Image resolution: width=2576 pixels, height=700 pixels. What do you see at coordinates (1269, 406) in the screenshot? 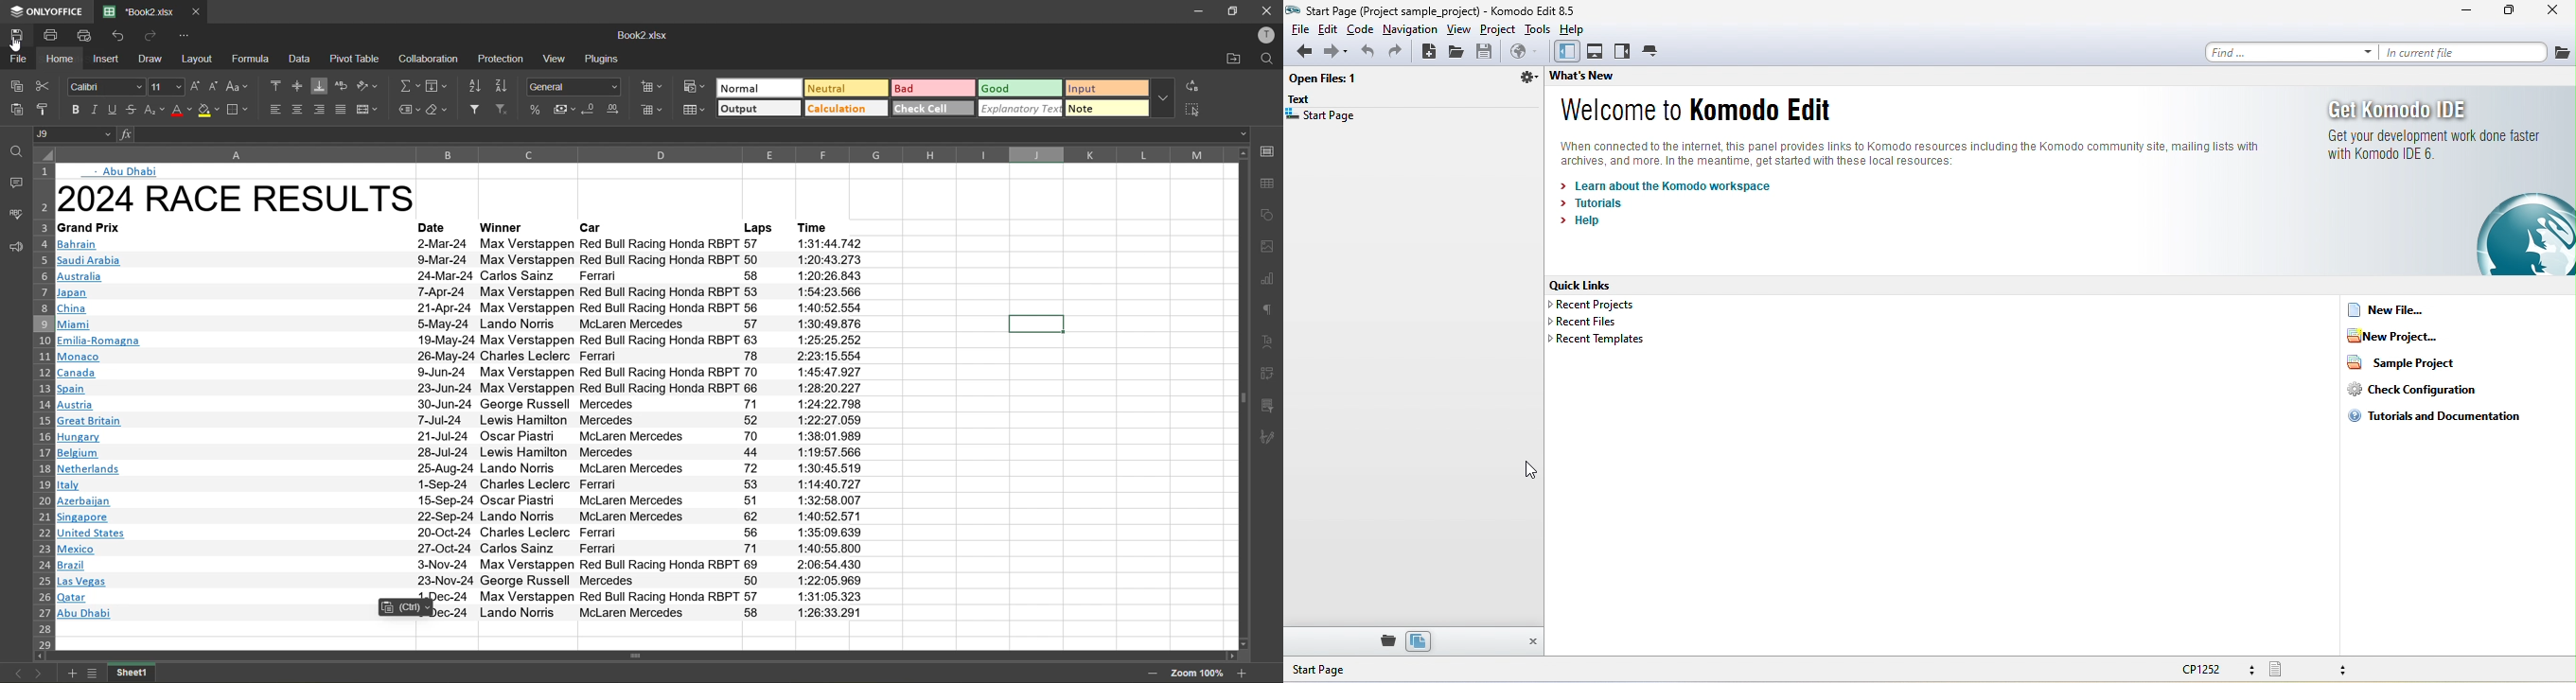
I see `slicer` at bounding box center [1269, 406].